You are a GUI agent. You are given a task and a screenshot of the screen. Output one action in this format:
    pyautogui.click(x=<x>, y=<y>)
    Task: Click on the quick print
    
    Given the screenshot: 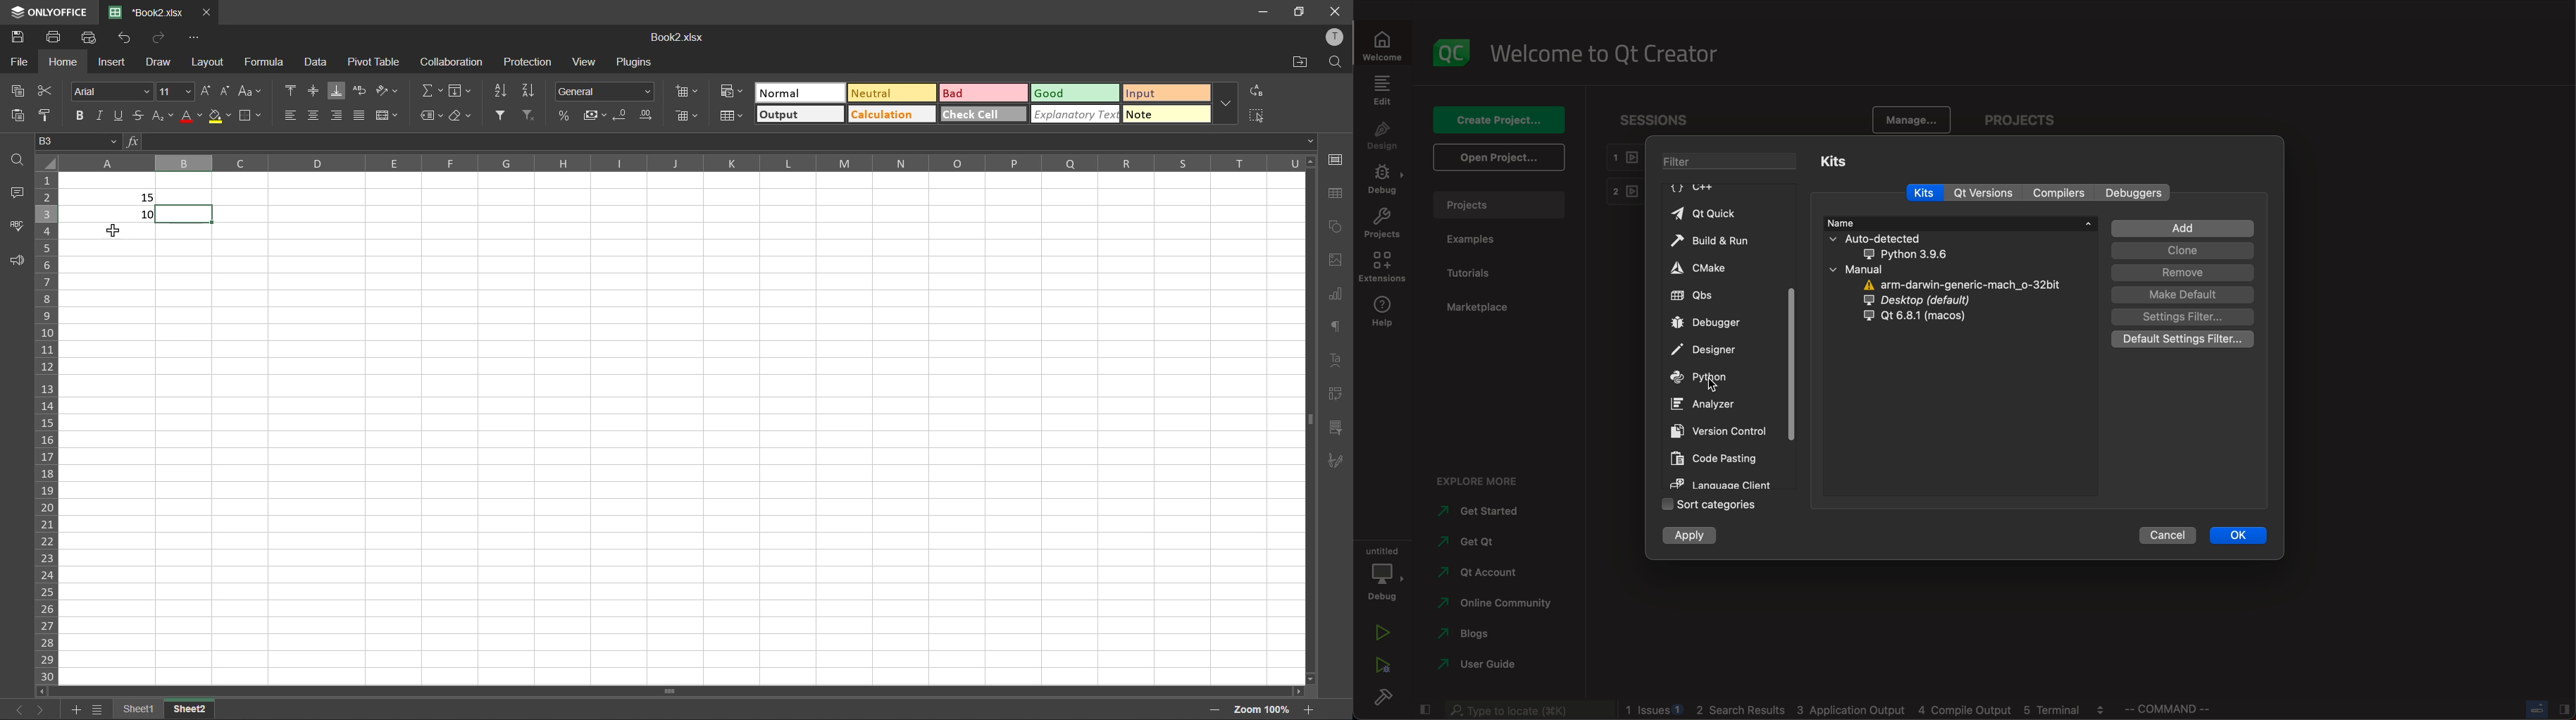 What is the action you would take?
    pyautogui.click(x=92, y=37)
    